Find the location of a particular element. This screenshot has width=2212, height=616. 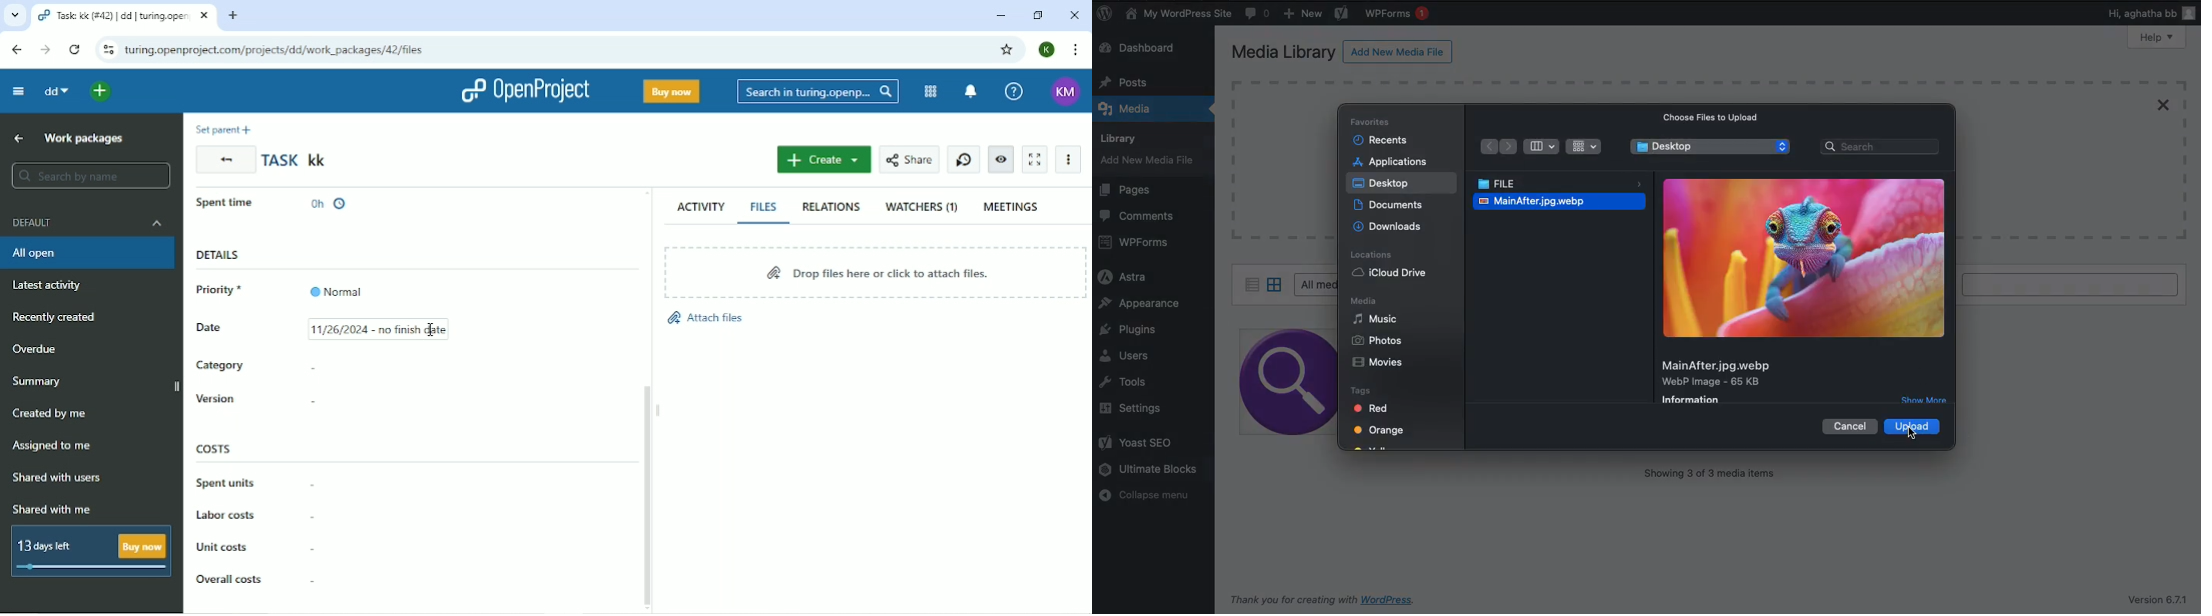

Open quick add menu is located at coordinates (103, 92).